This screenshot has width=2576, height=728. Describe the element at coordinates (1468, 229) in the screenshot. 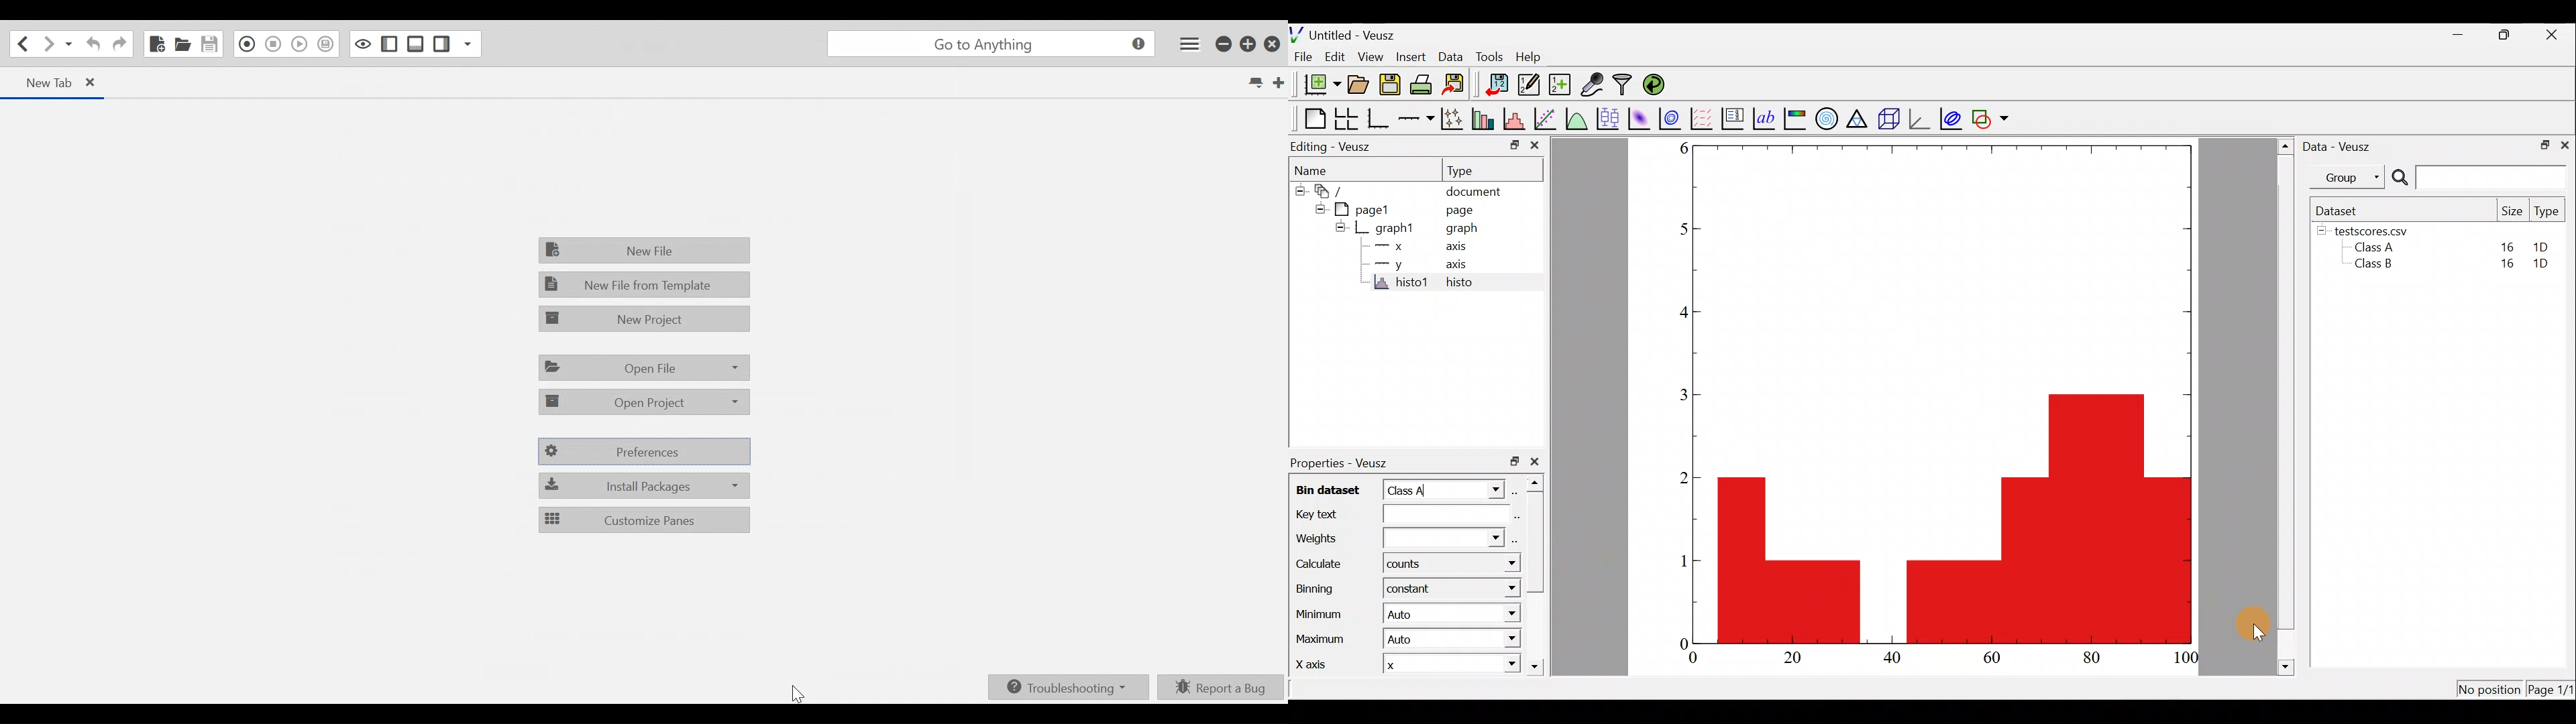

I see `graph` at that location.